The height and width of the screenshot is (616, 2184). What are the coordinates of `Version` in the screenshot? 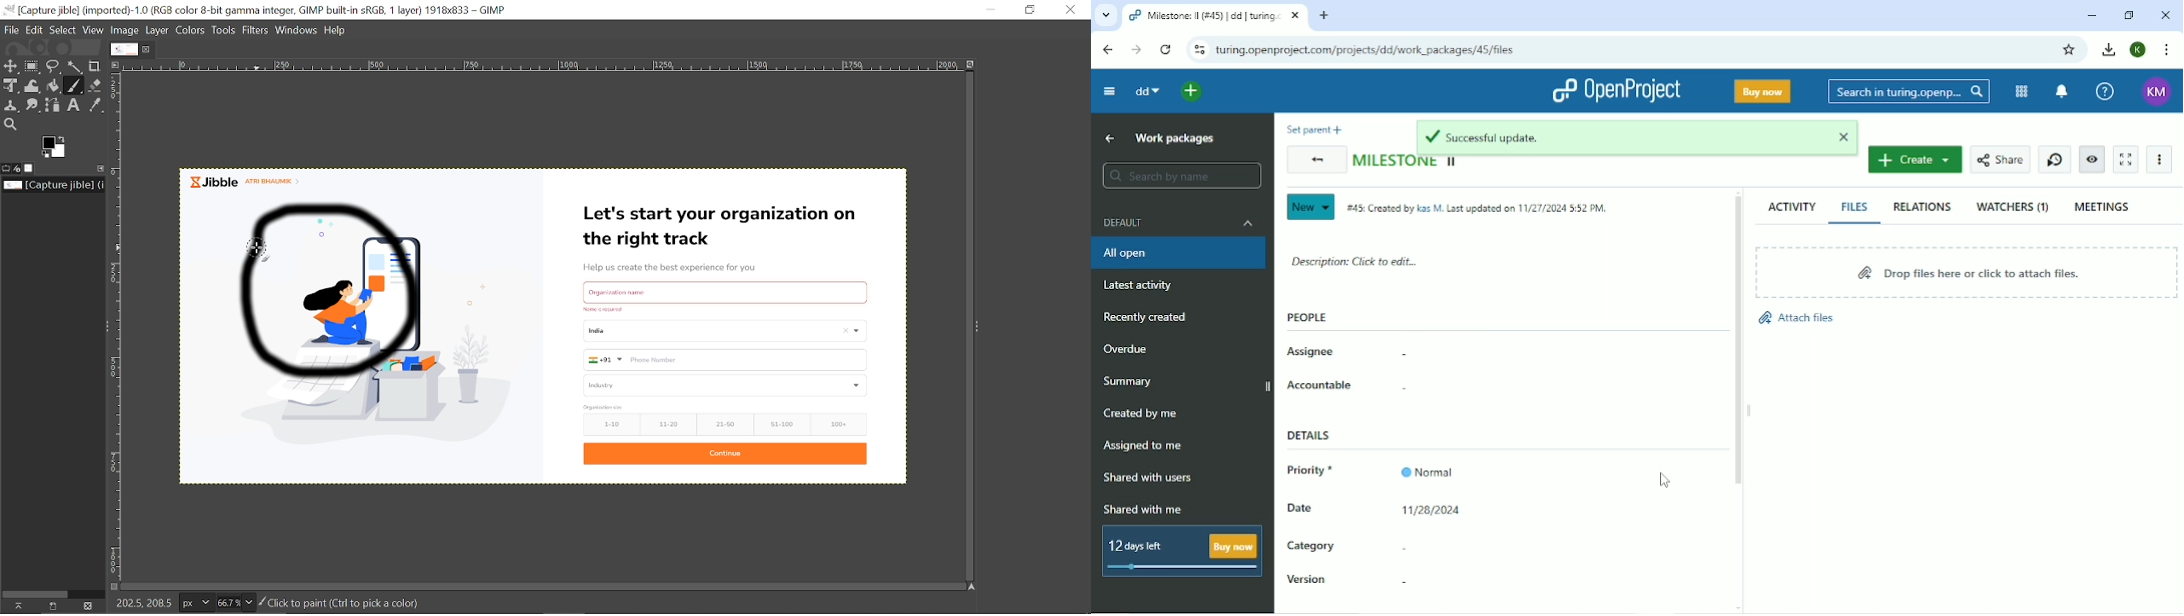 It's located at (1308, 581).